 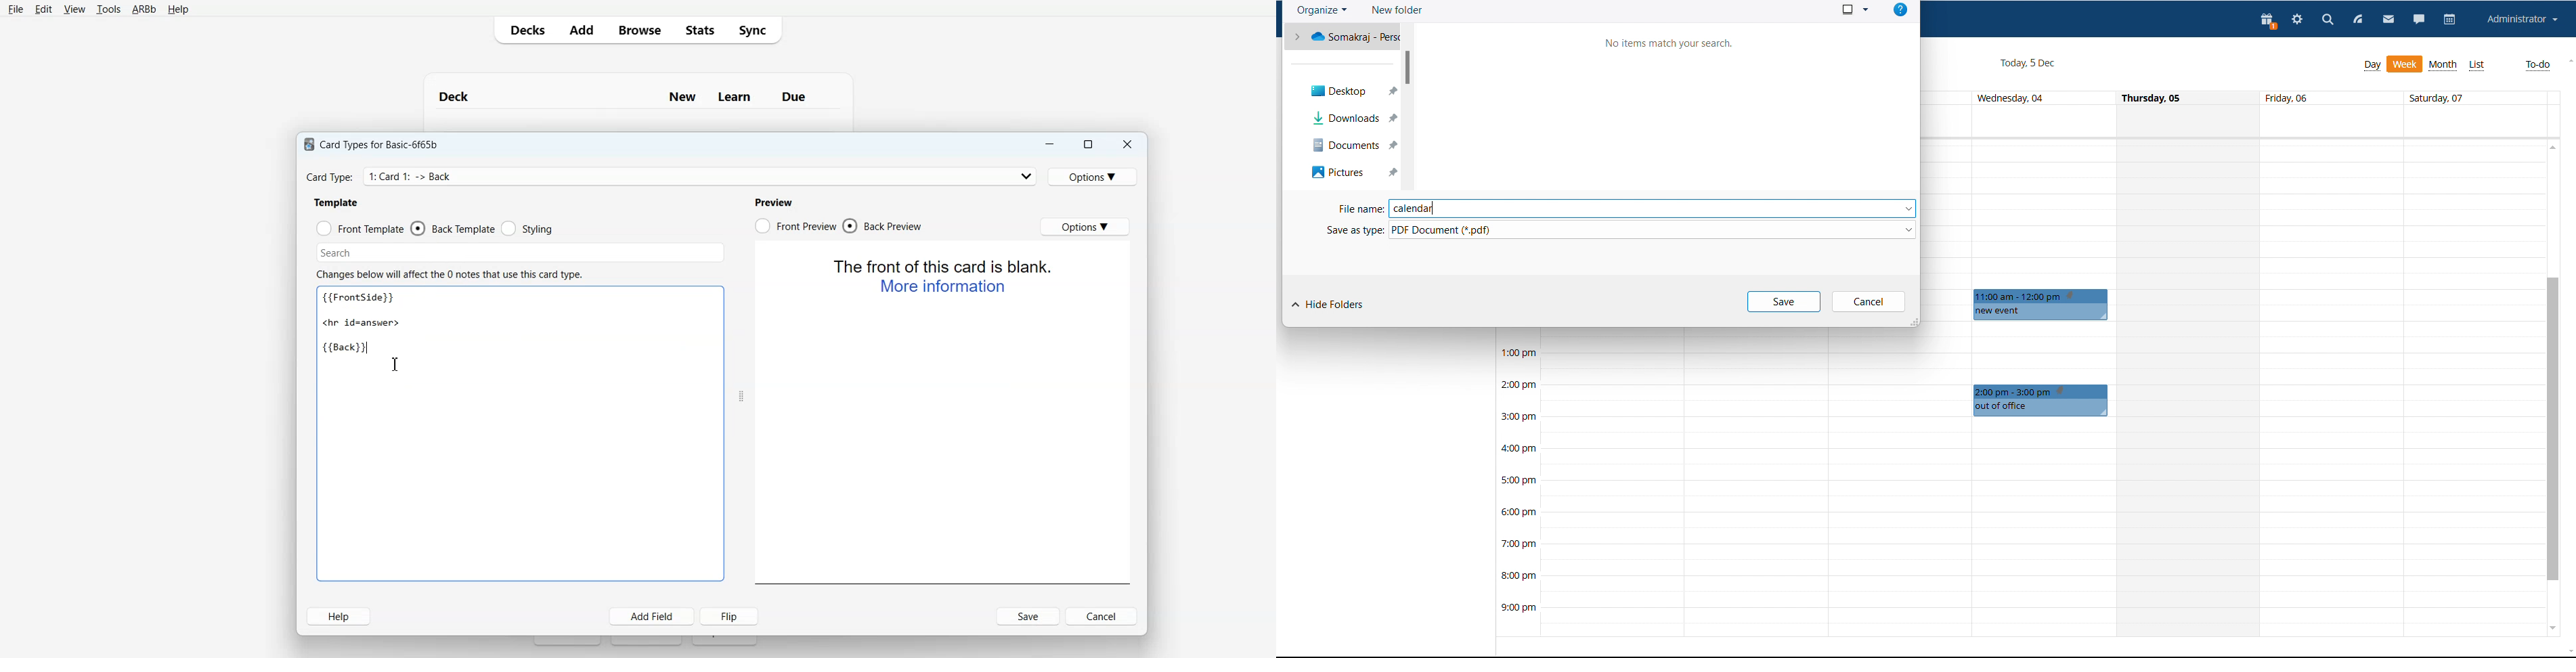 I want to click on Minimize, so click(x=1050, y=144).